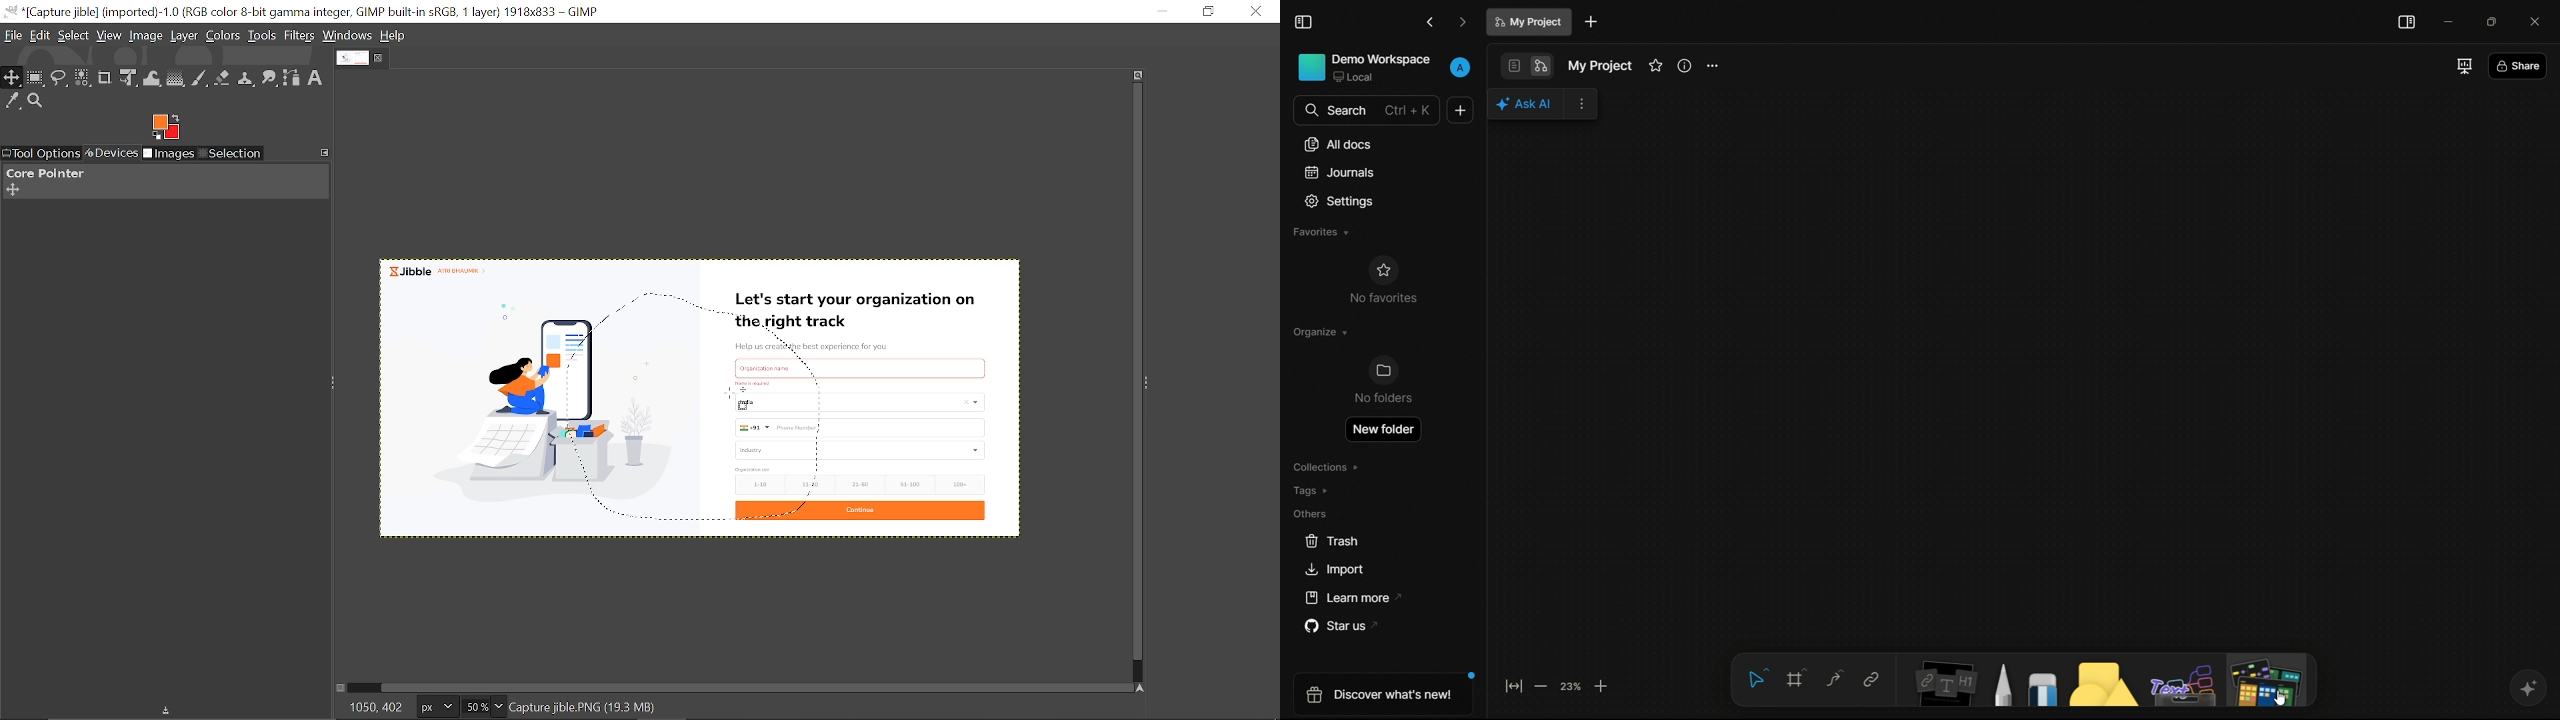 Image resolution: width=2576 pixels, height=728 pixels. Describe the element at coordinates (2527, 688) in the screenshot. I see `ai assistant` at that location.